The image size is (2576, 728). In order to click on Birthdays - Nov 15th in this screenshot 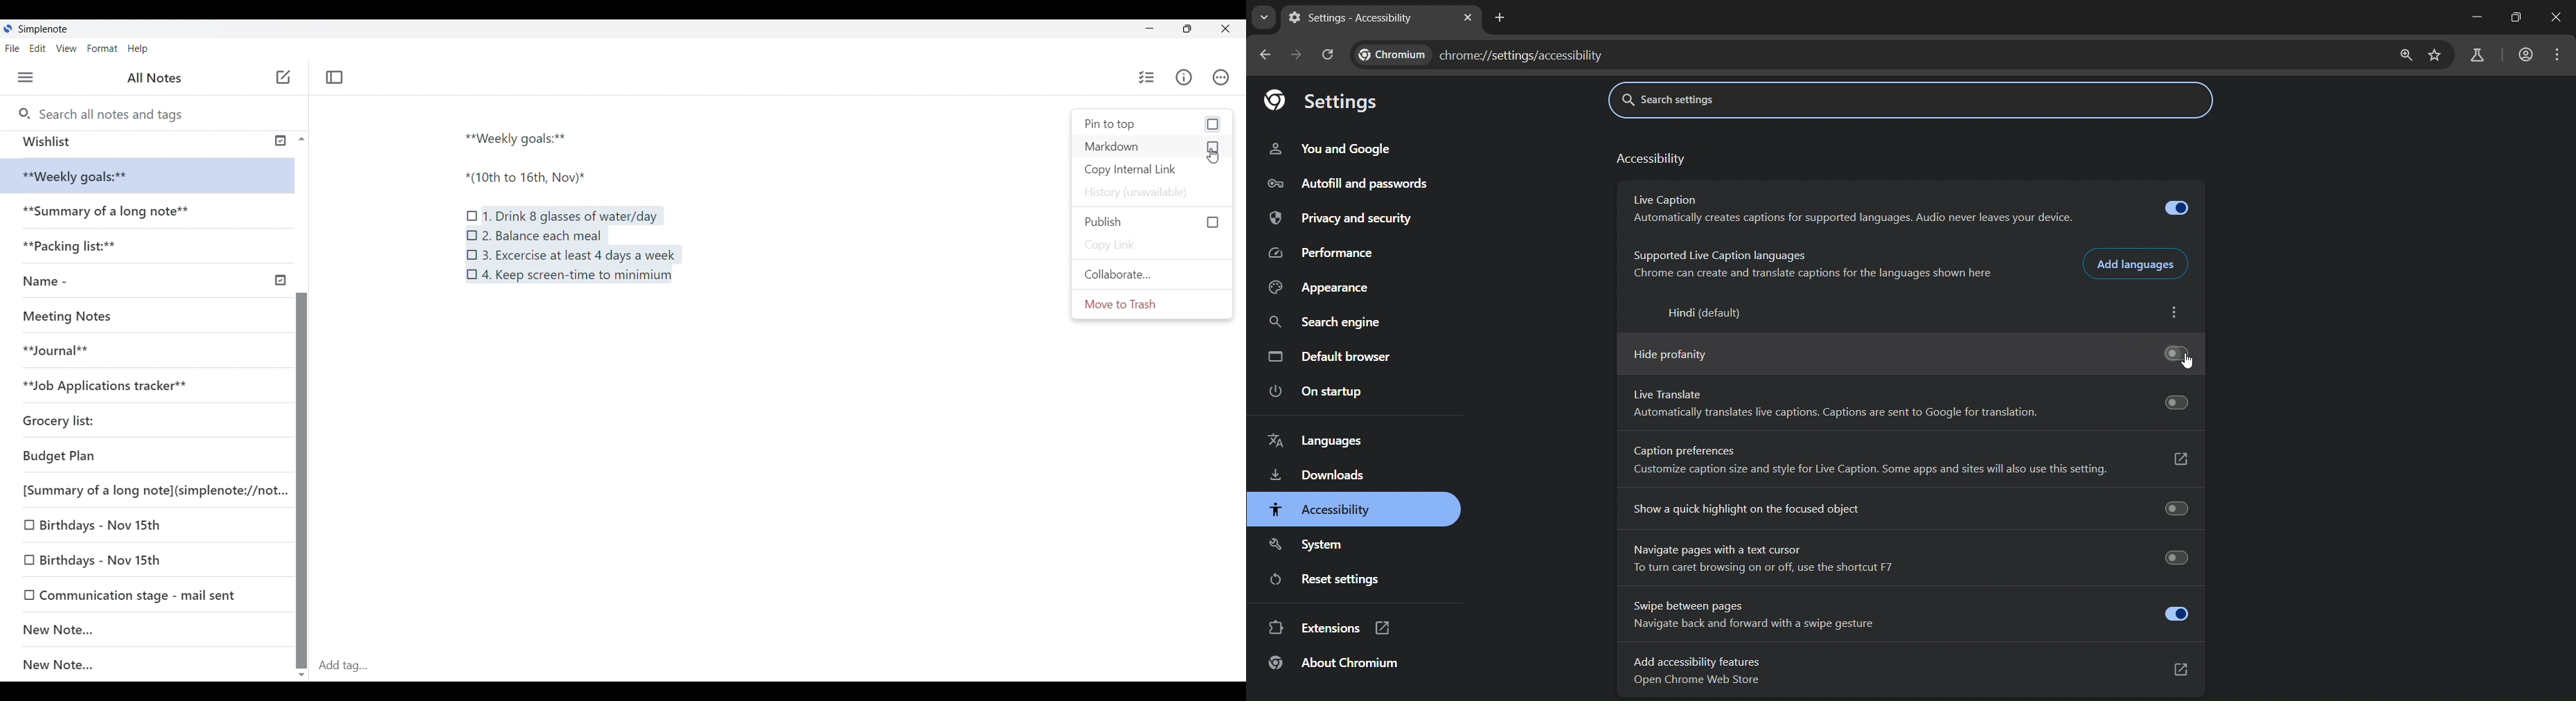, I will do `click(131, 527)`.